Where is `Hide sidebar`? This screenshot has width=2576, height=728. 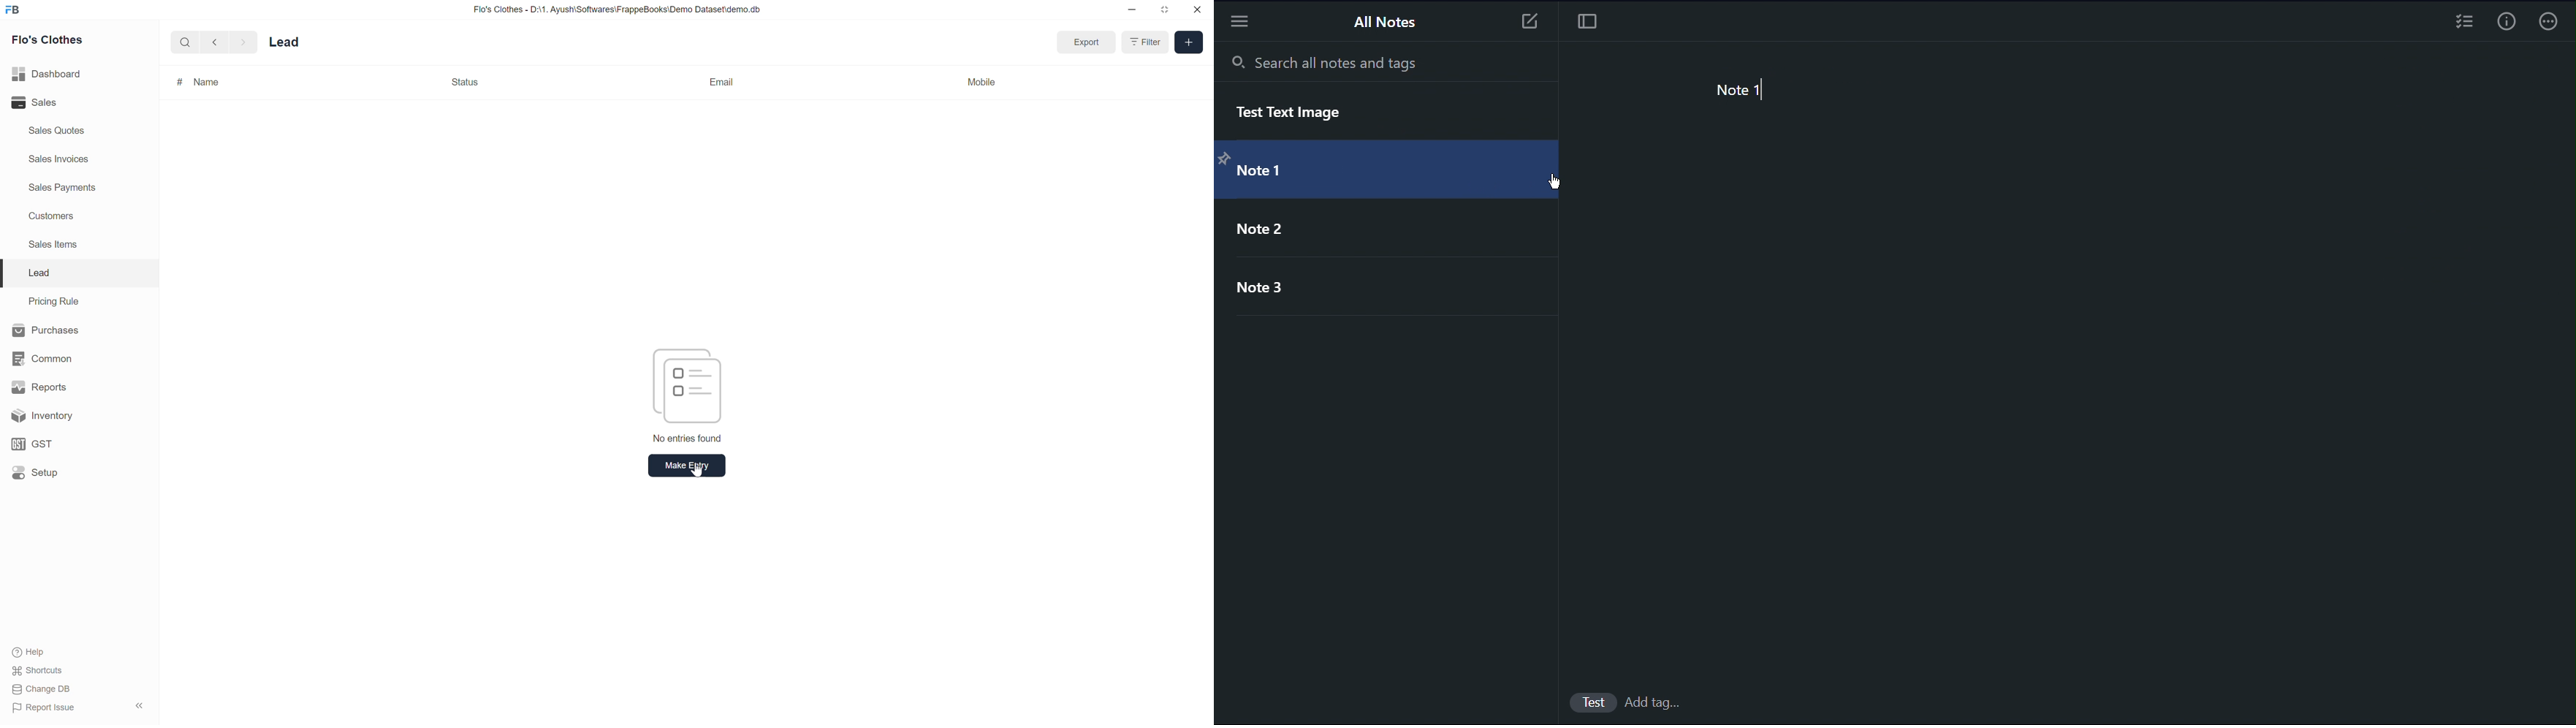 Hide sidebar is located at coordinates (141, 706).